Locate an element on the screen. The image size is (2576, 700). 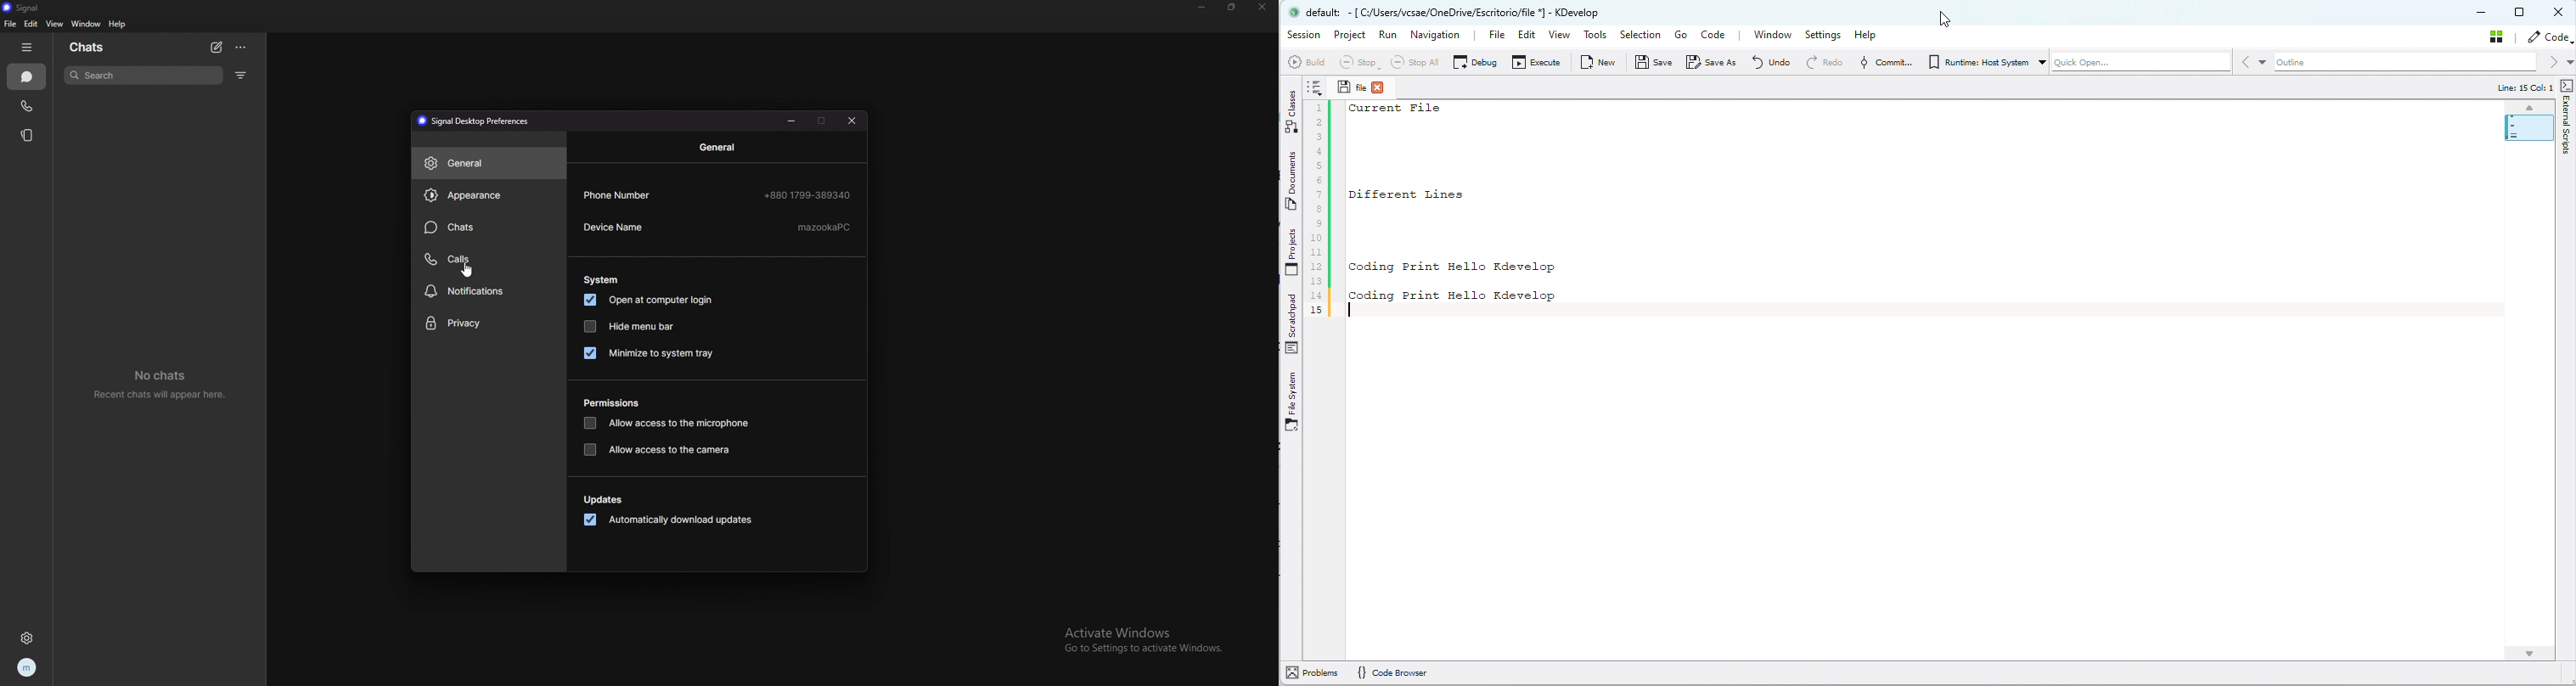
window is located at coordinates (87, 24).